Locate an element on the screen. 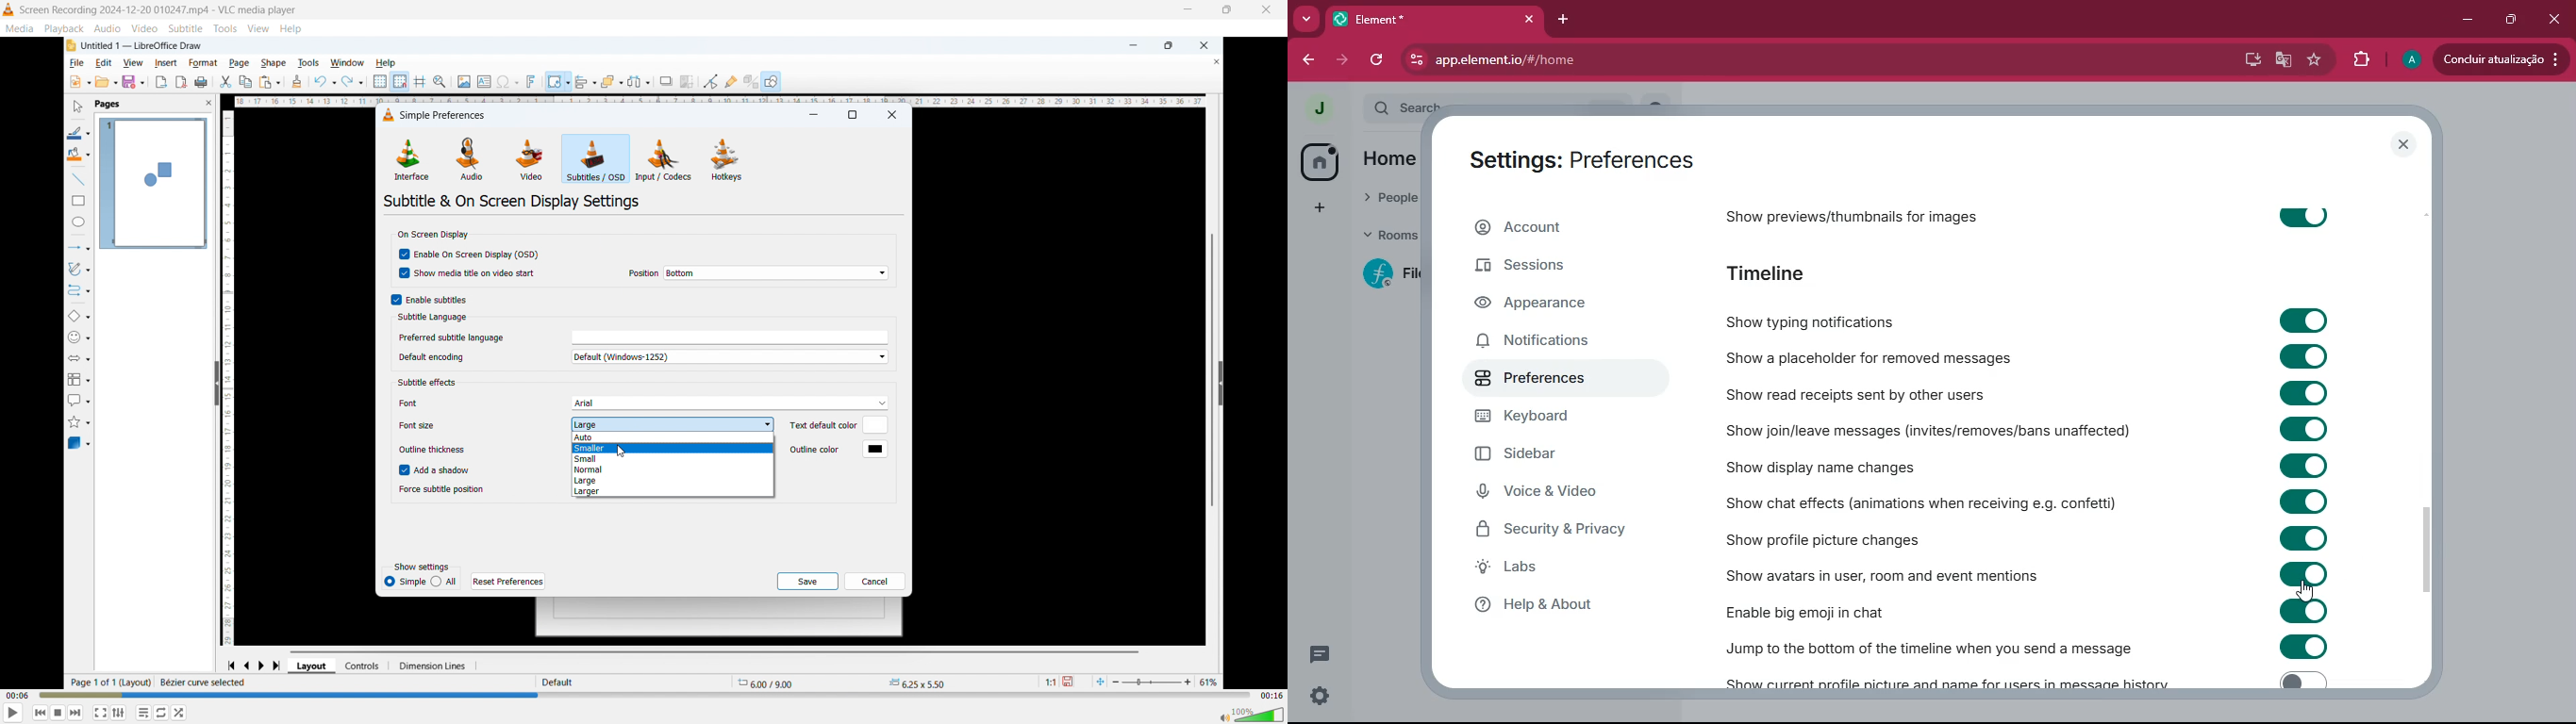 The width and height of the screenshot is (2576, 728). show media title and video start  is located at coordinates (469, 273).